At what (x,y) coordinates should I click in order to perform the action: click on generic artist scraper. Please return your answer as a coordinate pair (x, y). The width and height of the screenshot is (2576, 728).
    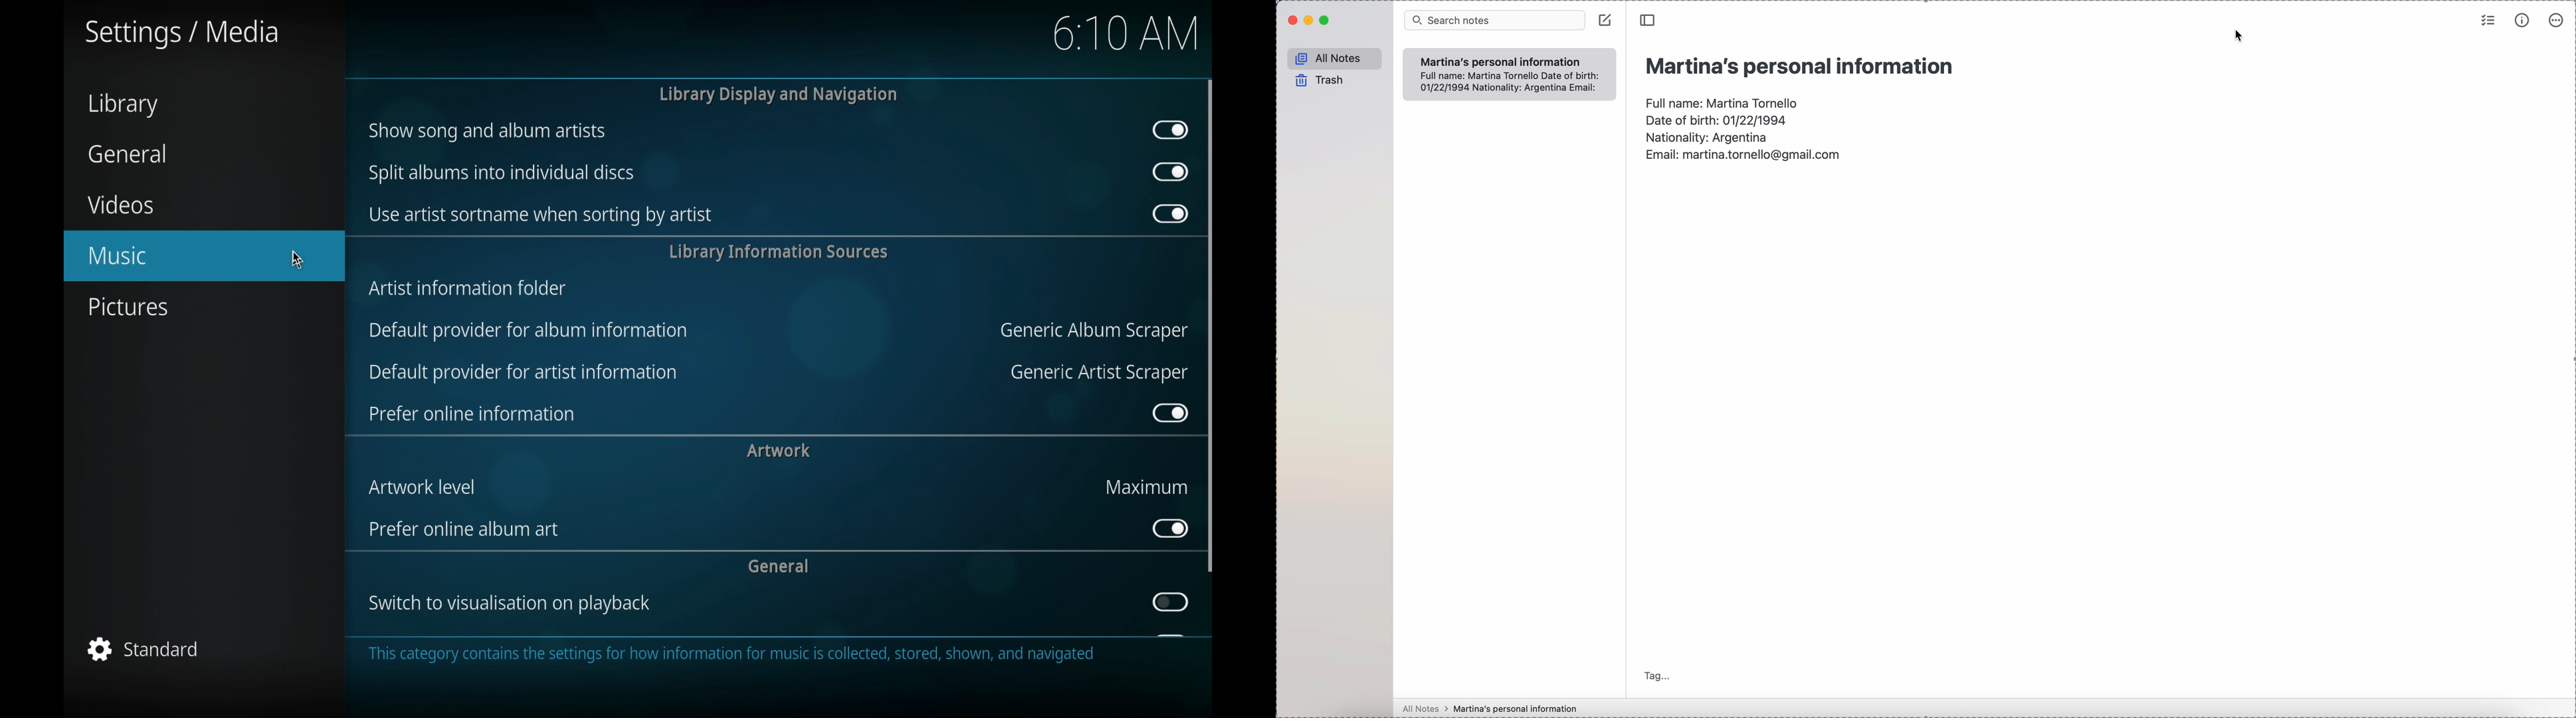
    Looking at the image, I should click on (1100, 373).